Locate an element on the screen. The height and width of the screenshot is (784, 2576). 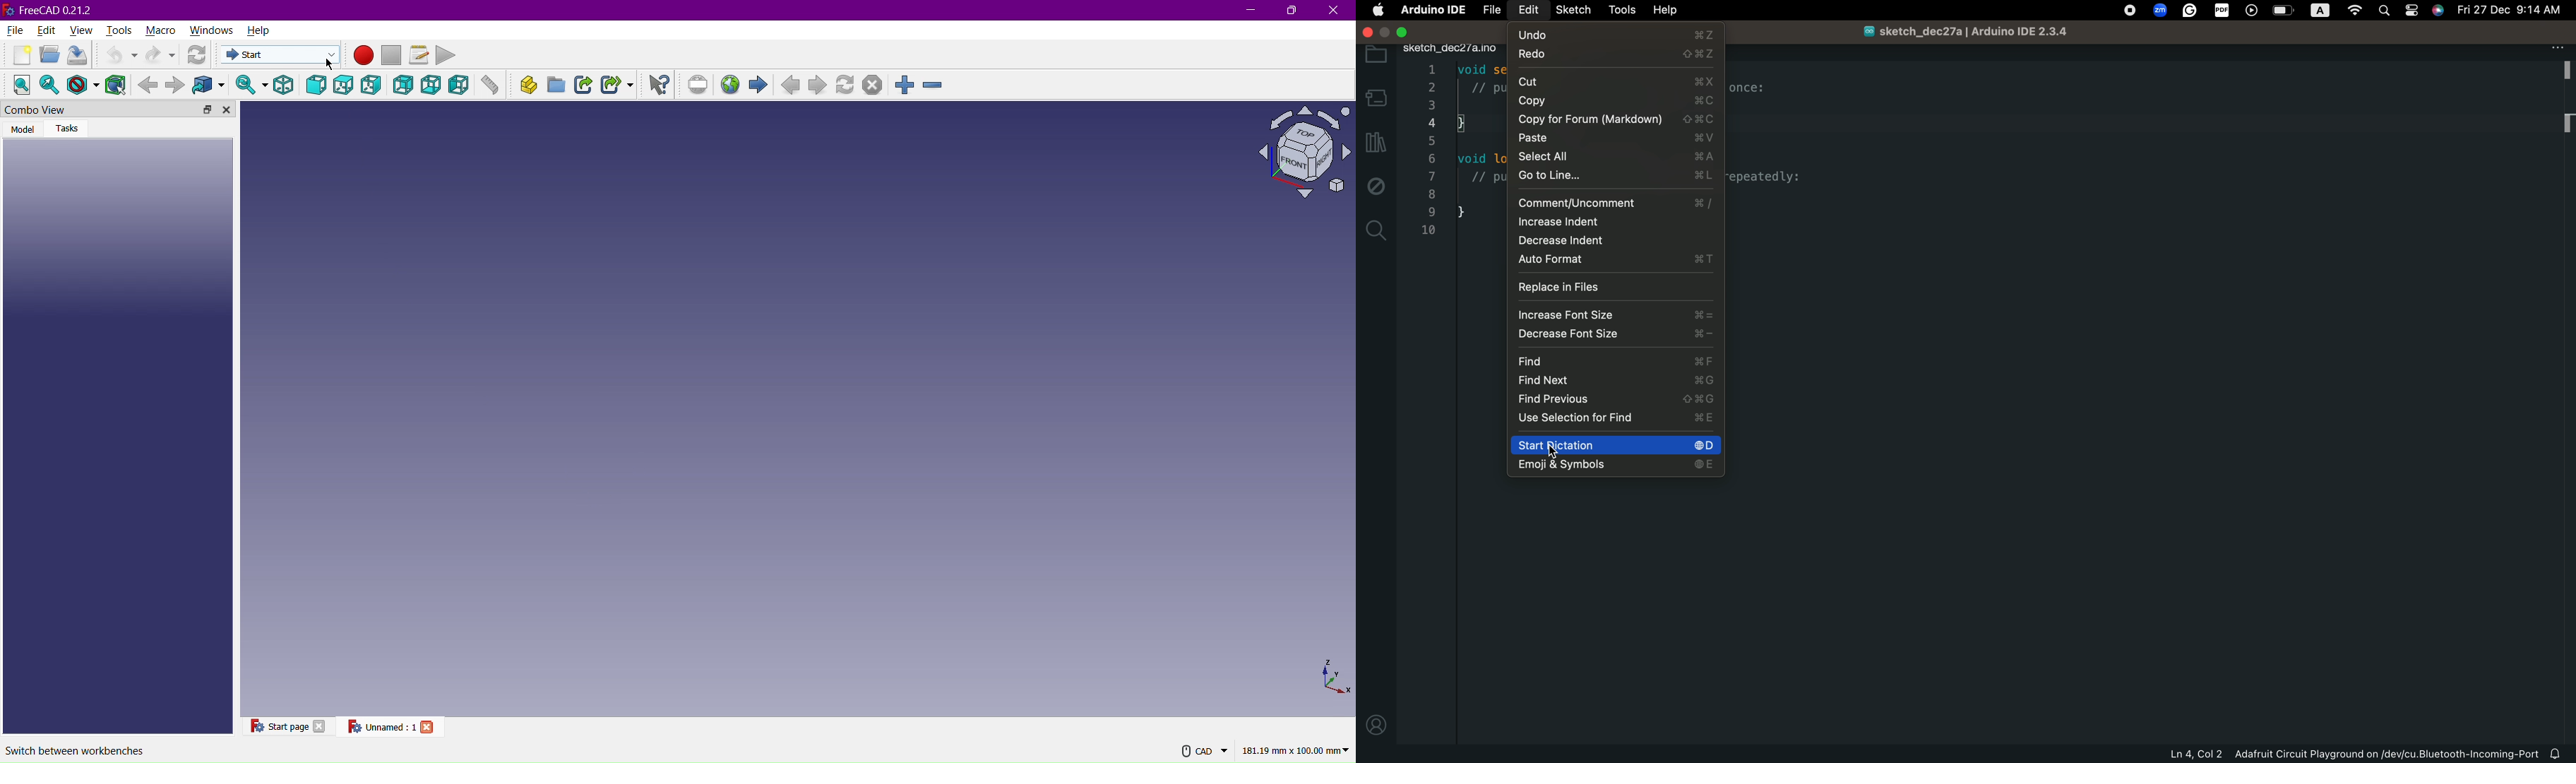
181.19 mm x 100.00 mm is located at coordinates (1296, 751).